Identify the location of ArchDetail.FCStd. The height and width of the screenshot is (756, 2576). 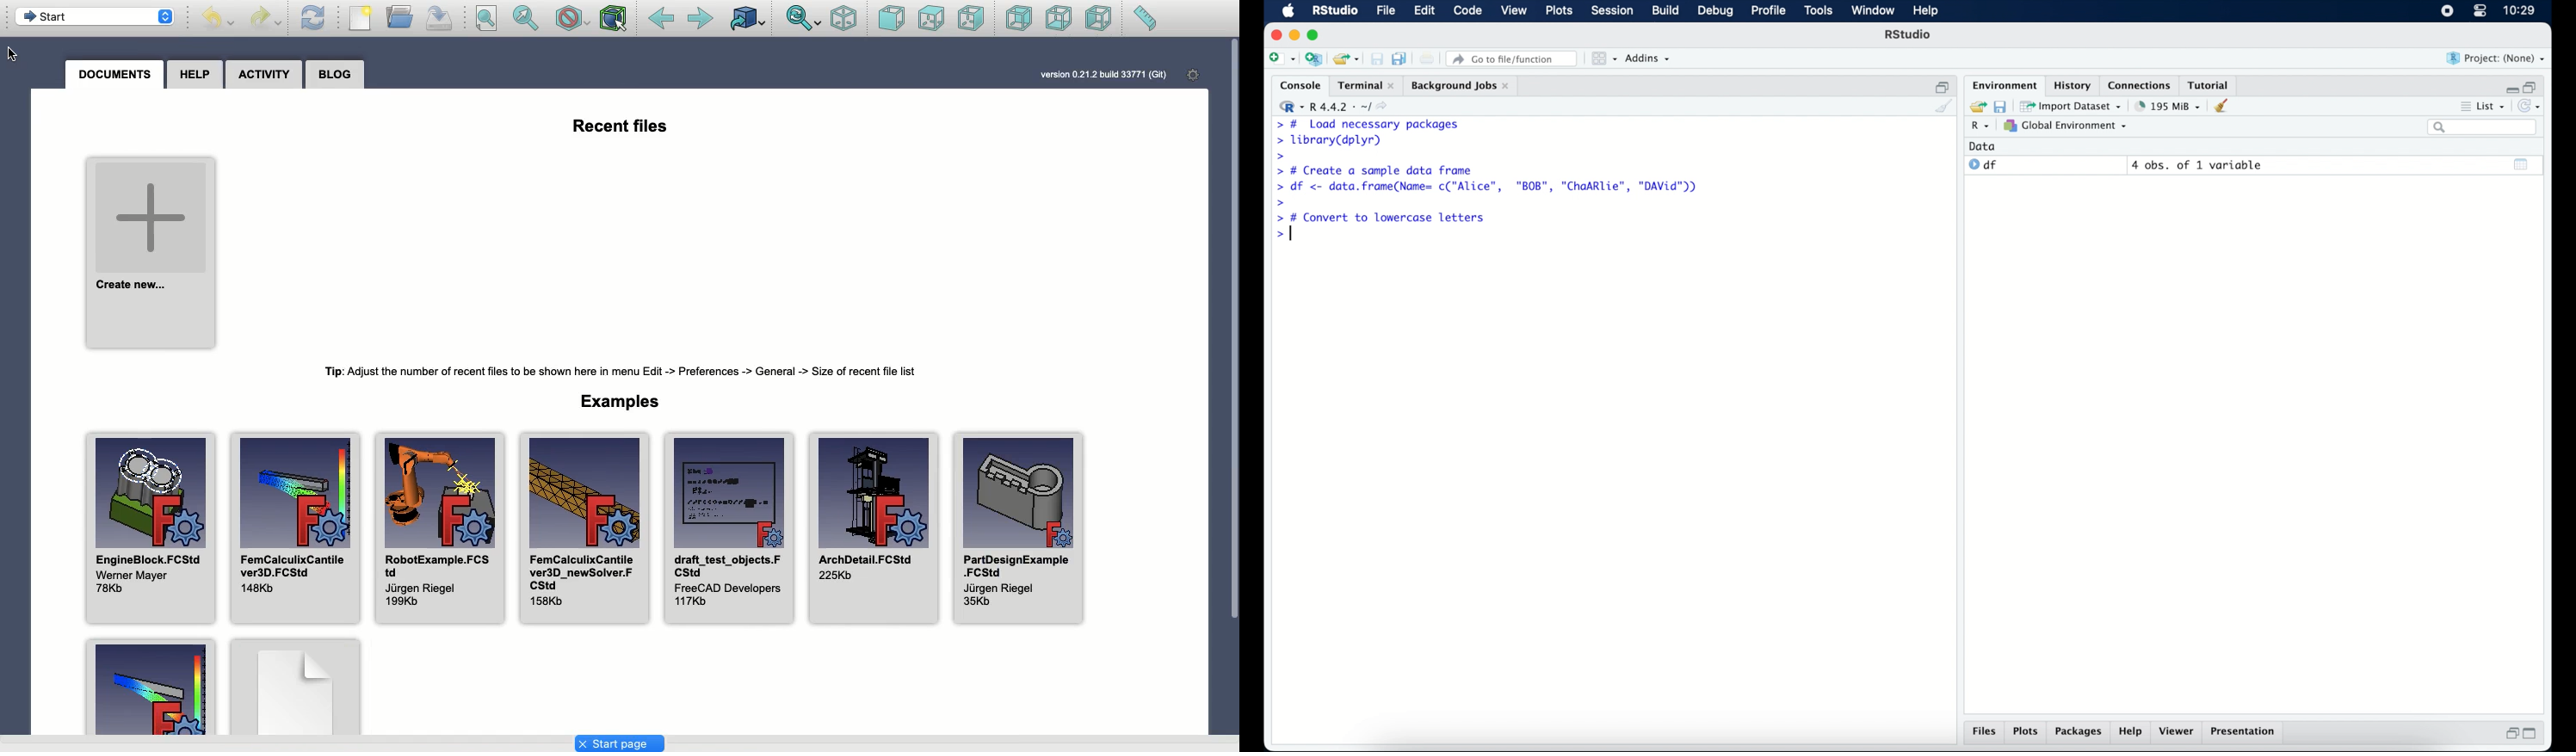
(874, 528).